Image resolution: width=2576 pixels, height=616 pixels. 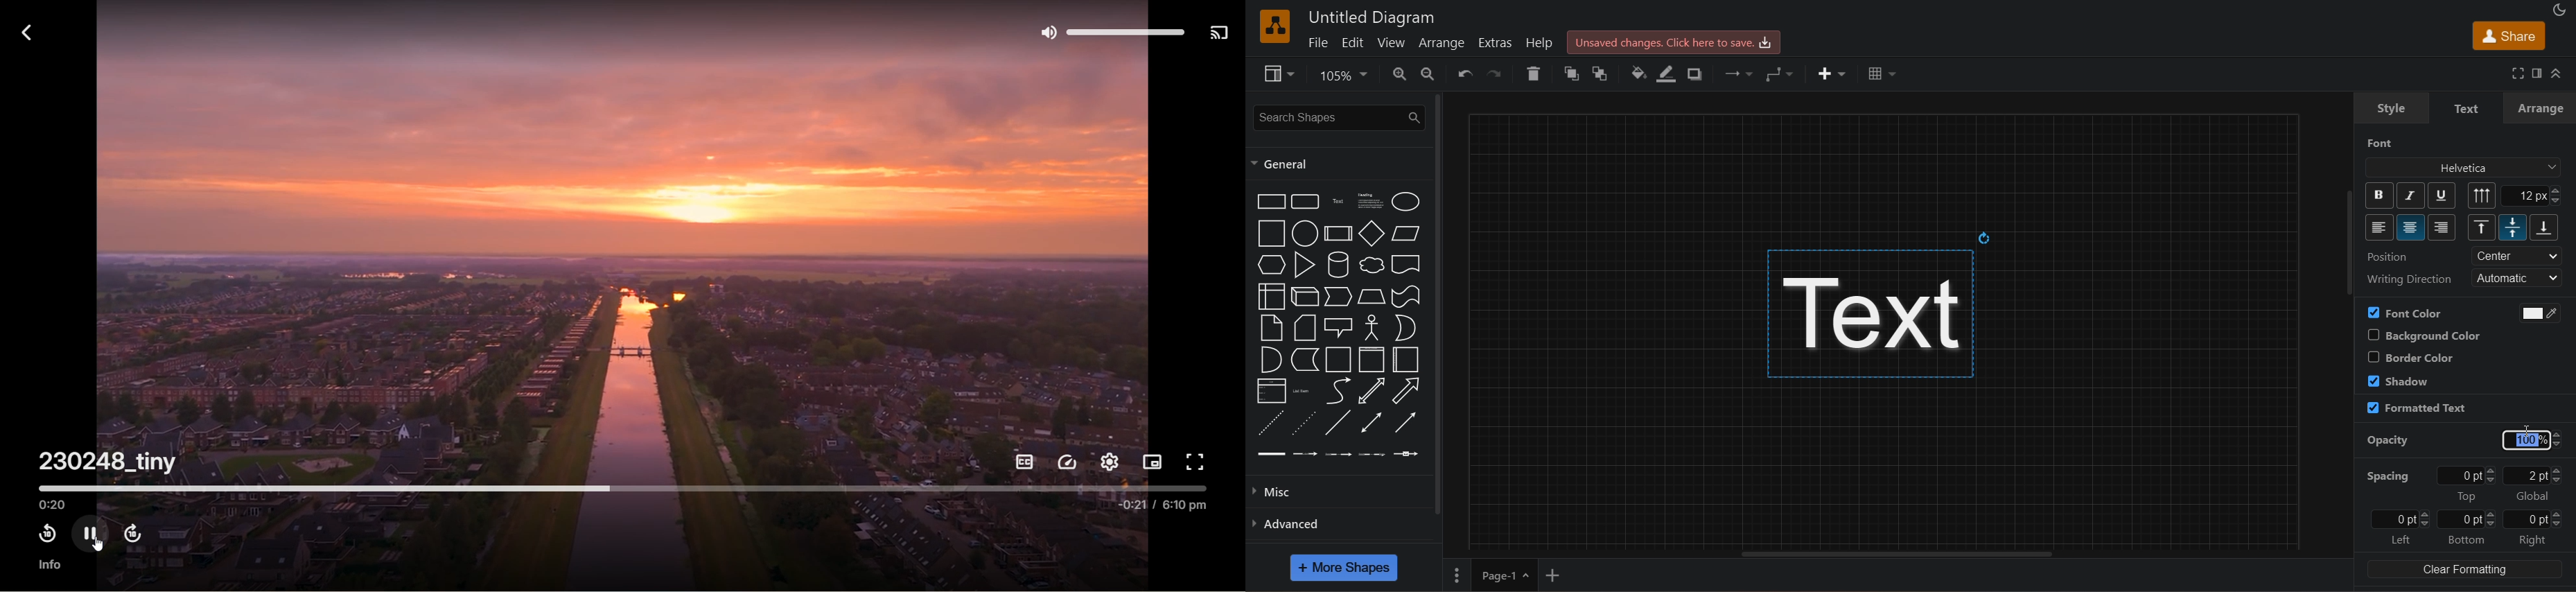 I want to click on rounded rectangle, so click(x=1307, y=201).